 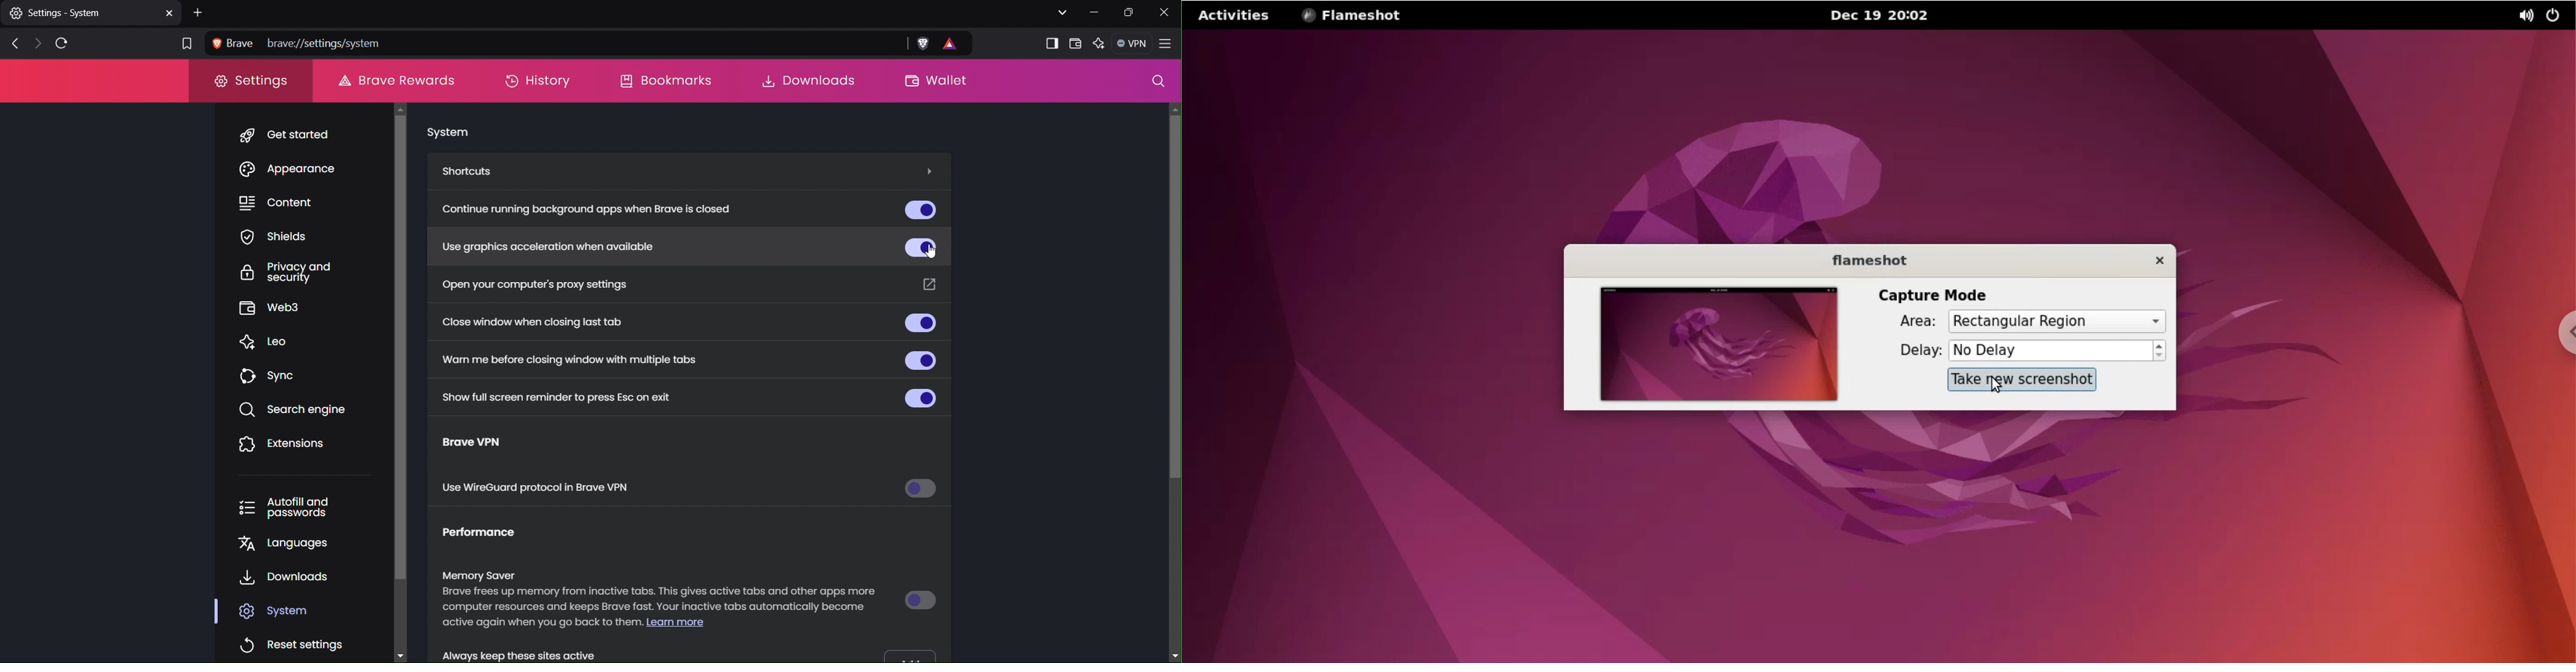 What do you see at coordinates (923, 359) in the screenshot?
I see `Button` at bounding box center [923, 359].